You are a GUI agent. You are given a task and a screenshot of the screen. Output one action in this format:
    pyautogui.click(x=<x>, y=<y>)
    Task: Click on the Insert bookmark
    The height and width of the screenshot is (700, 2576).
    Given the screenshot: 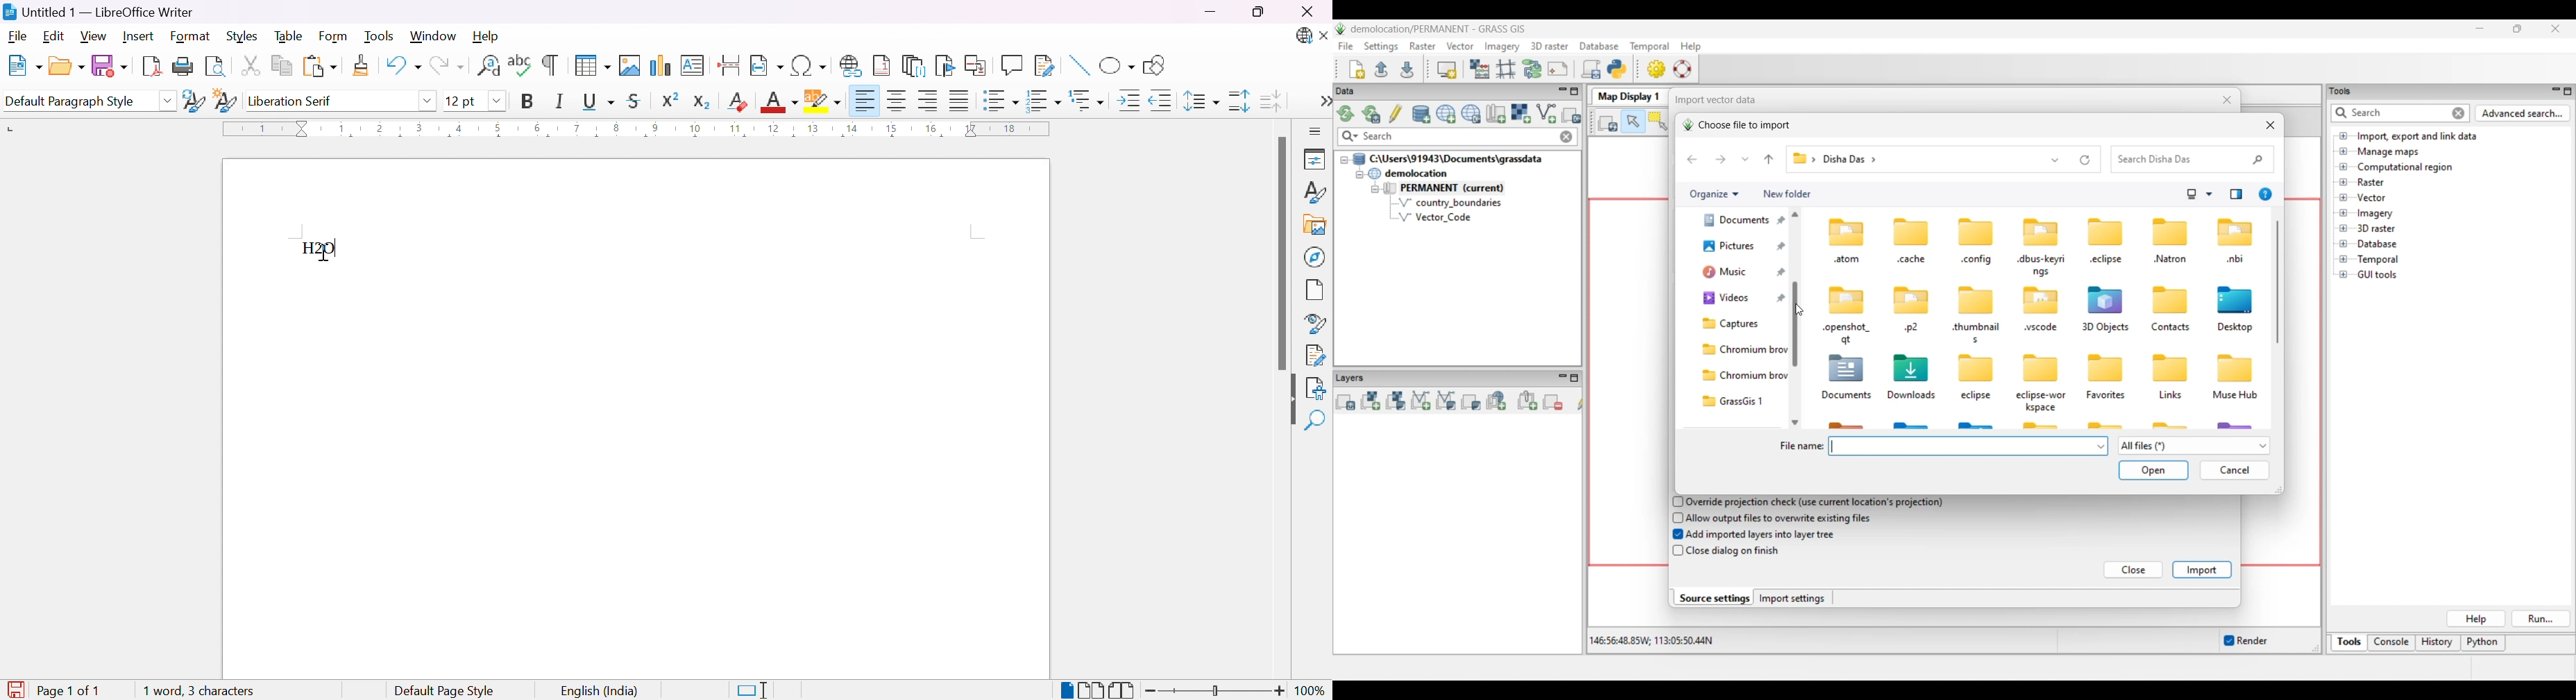 What is the action you would take?
    pyautogui.click(x=946, y=65)
    